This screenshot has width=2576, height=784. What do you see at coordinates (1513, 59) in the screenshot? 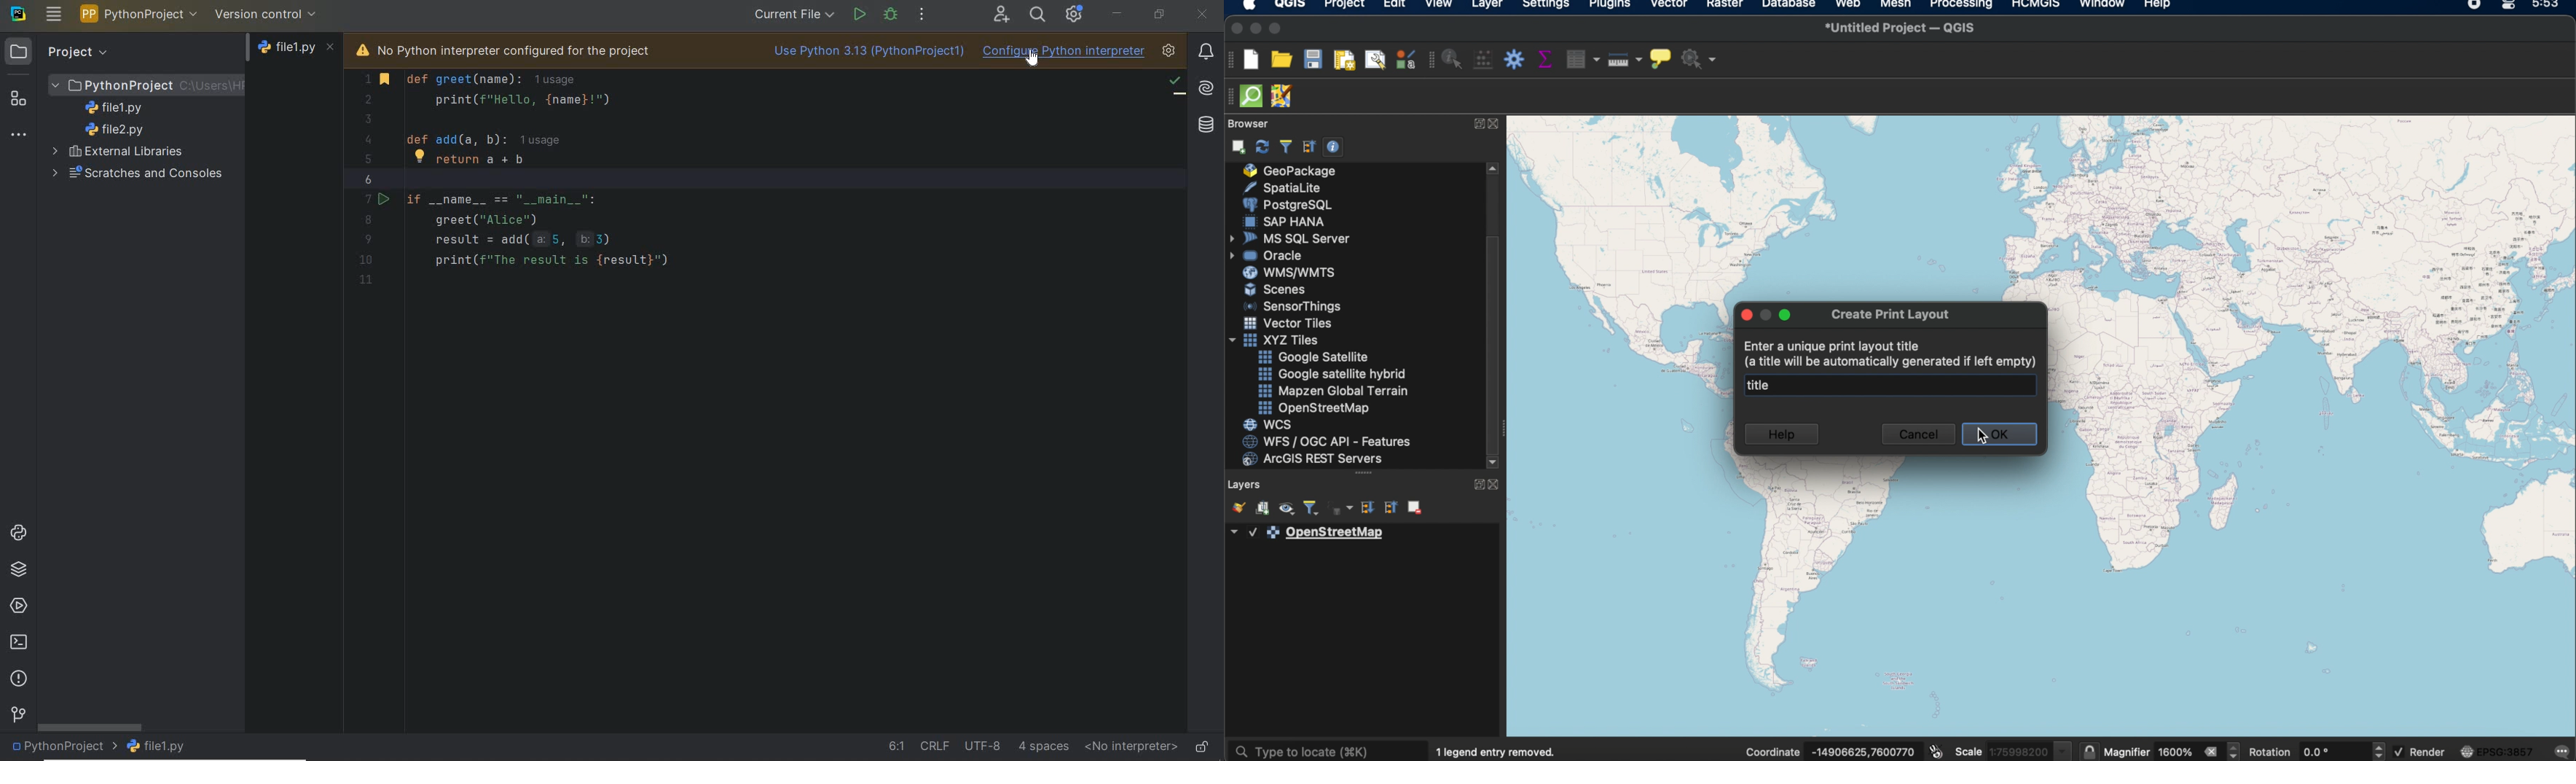
I see `toolbox` at bounding box center [1513, 59].